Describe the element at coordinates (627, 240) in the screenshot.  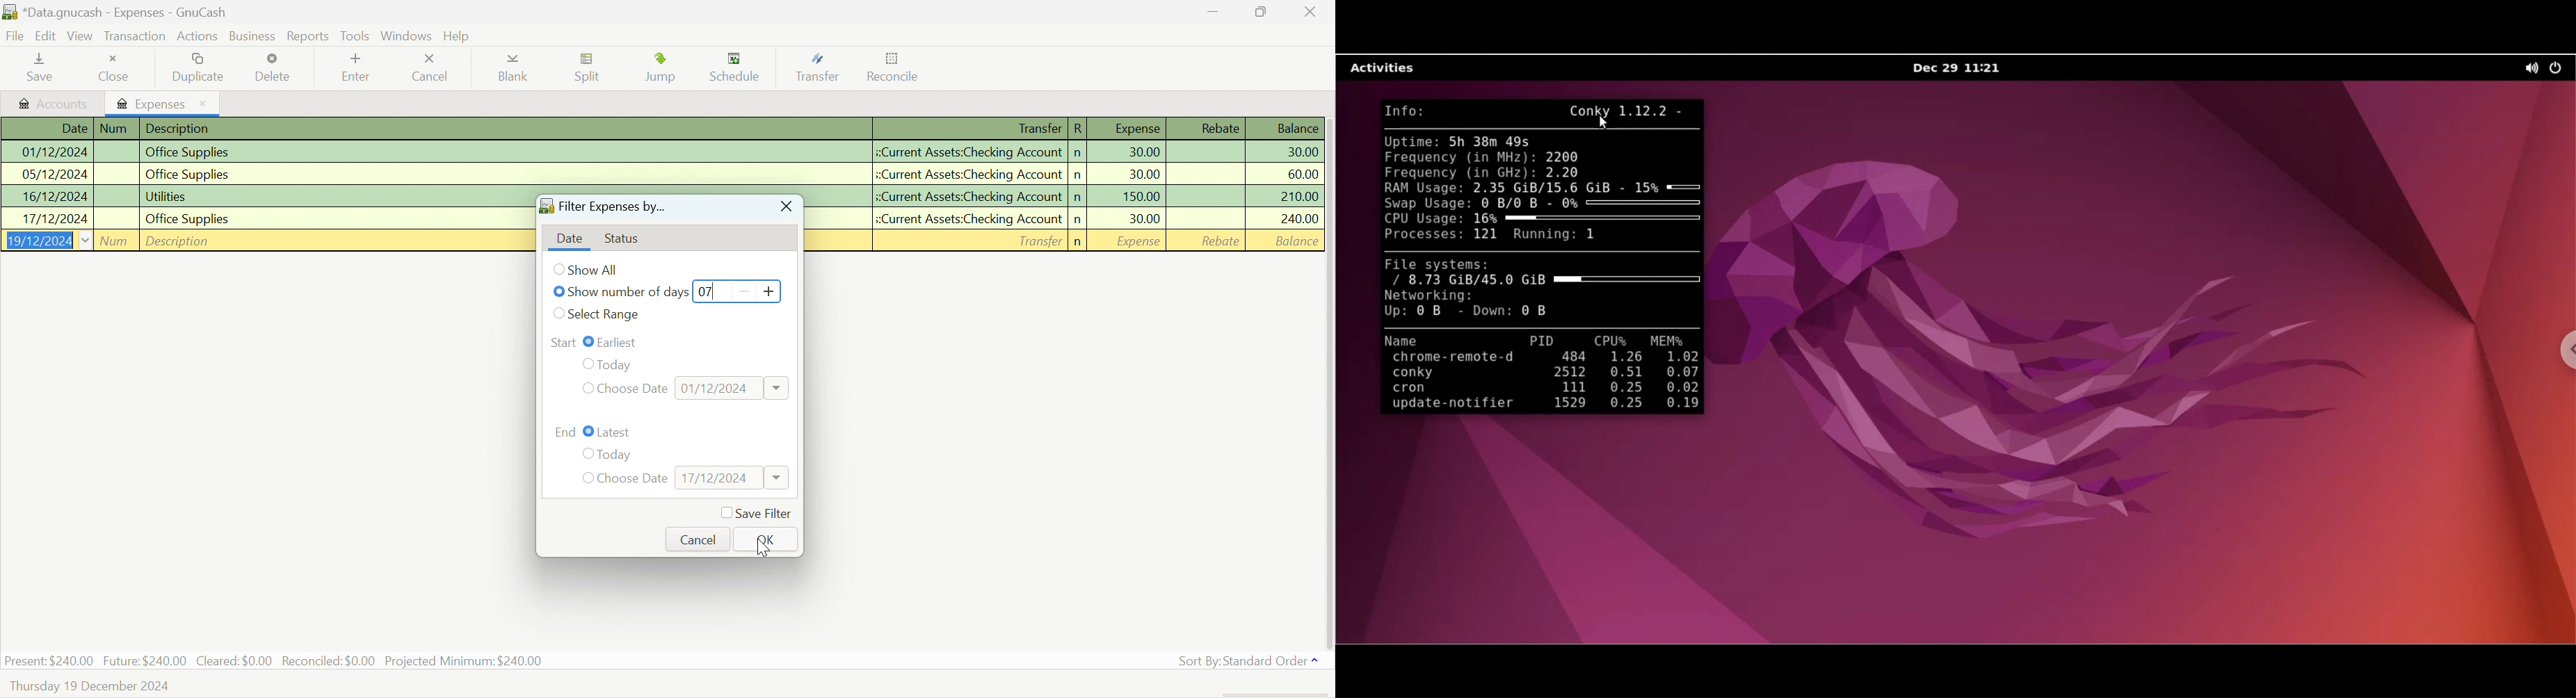
I see `Status` at that location.